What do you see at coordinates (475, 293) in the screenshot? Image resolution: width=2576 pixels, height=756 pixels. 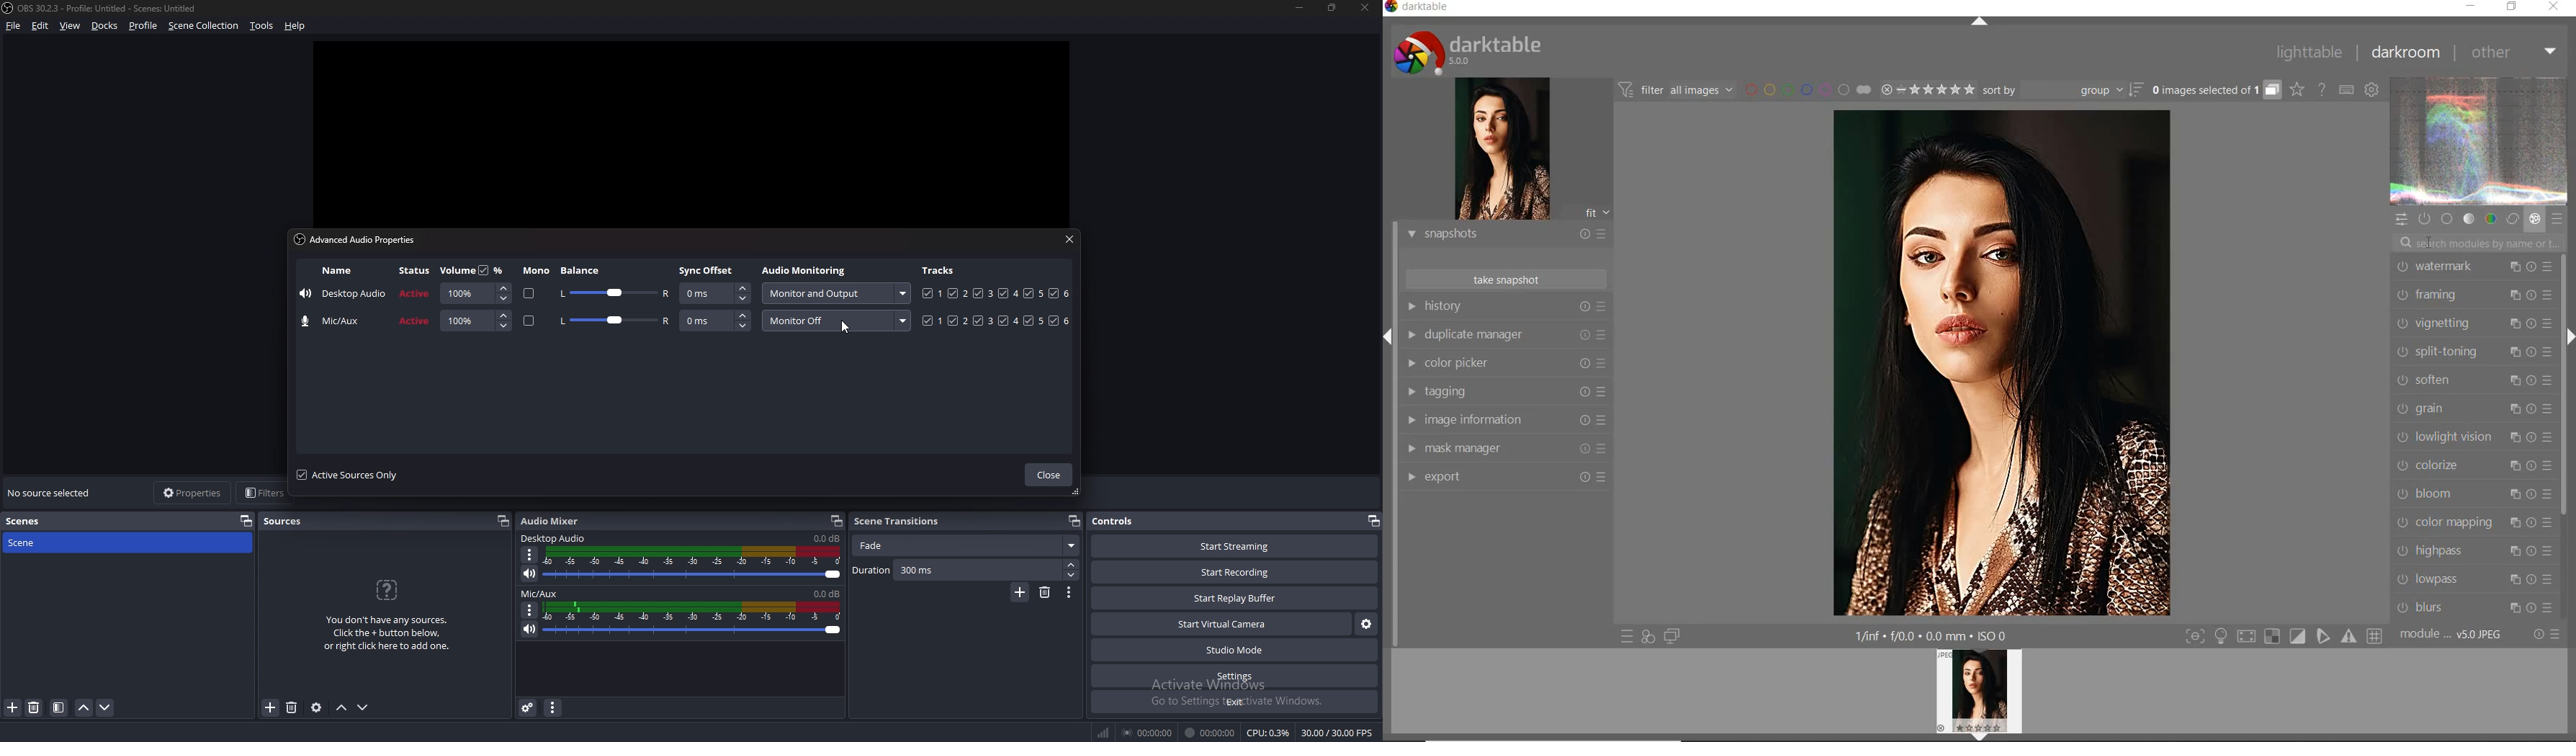 I see `volume adjust` at bounding box center [475, 293].